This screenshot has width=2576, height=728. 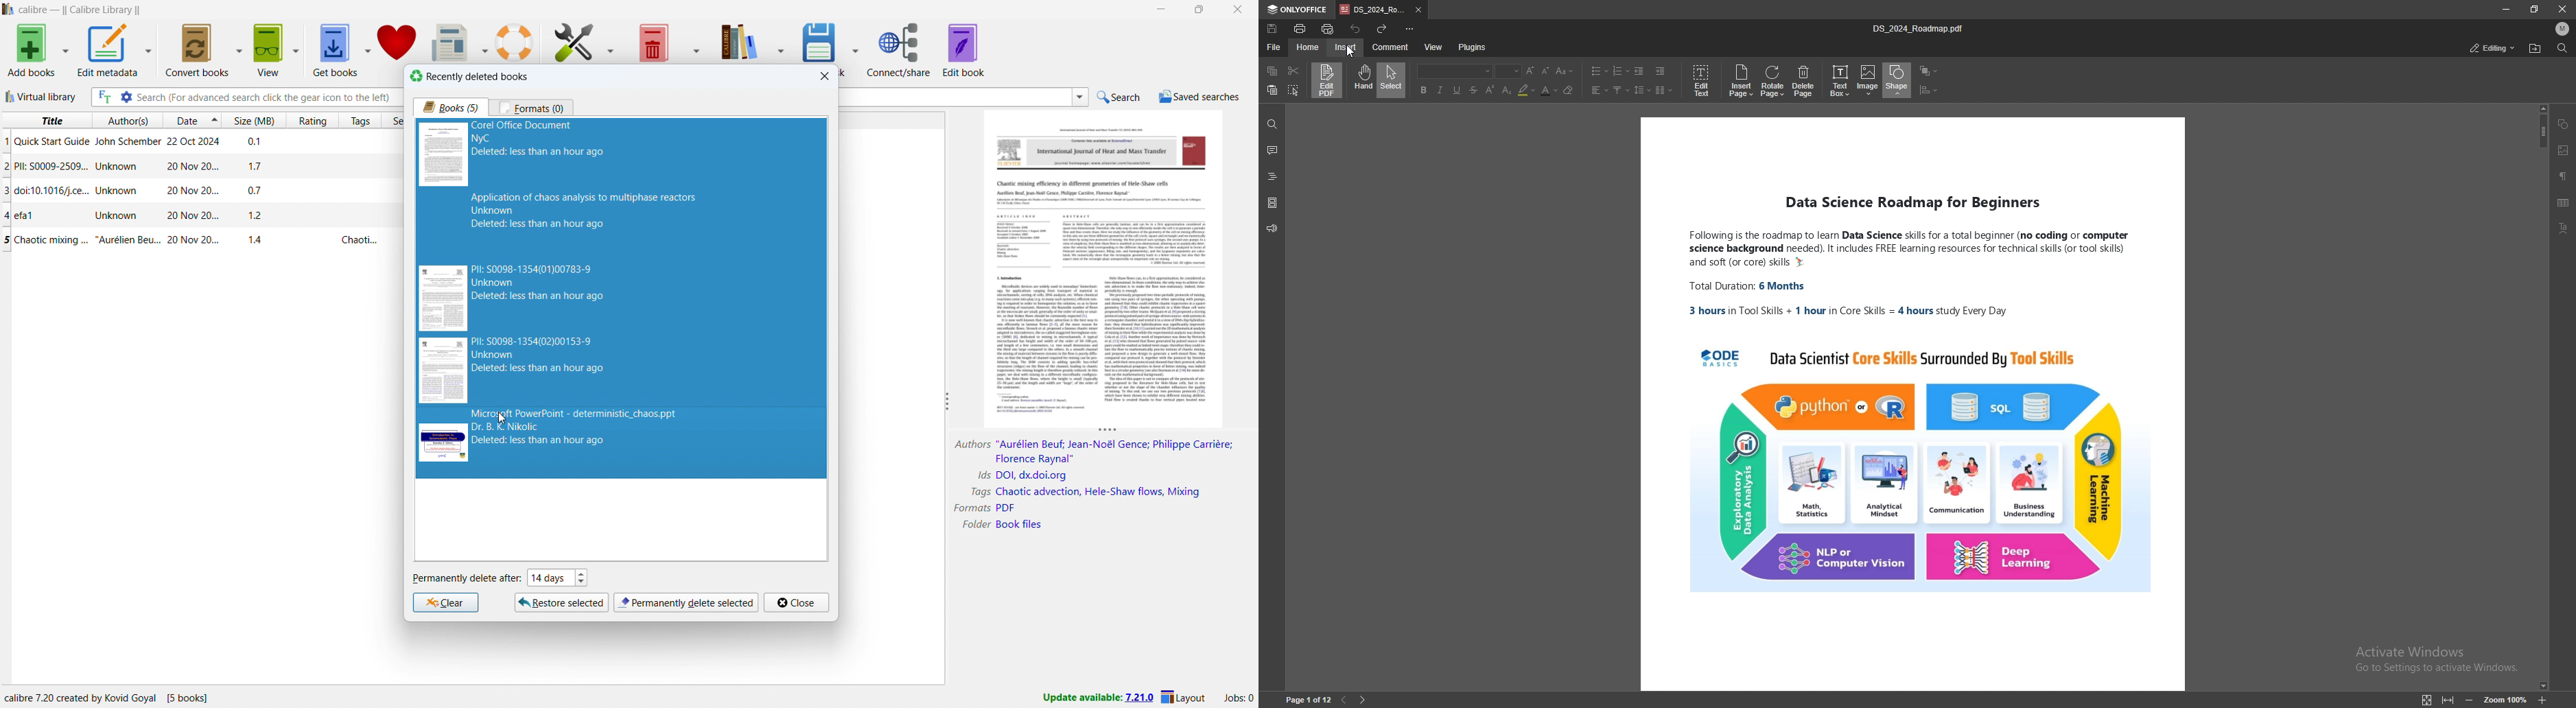 I want to click on formats, so click(x=532, y=108).